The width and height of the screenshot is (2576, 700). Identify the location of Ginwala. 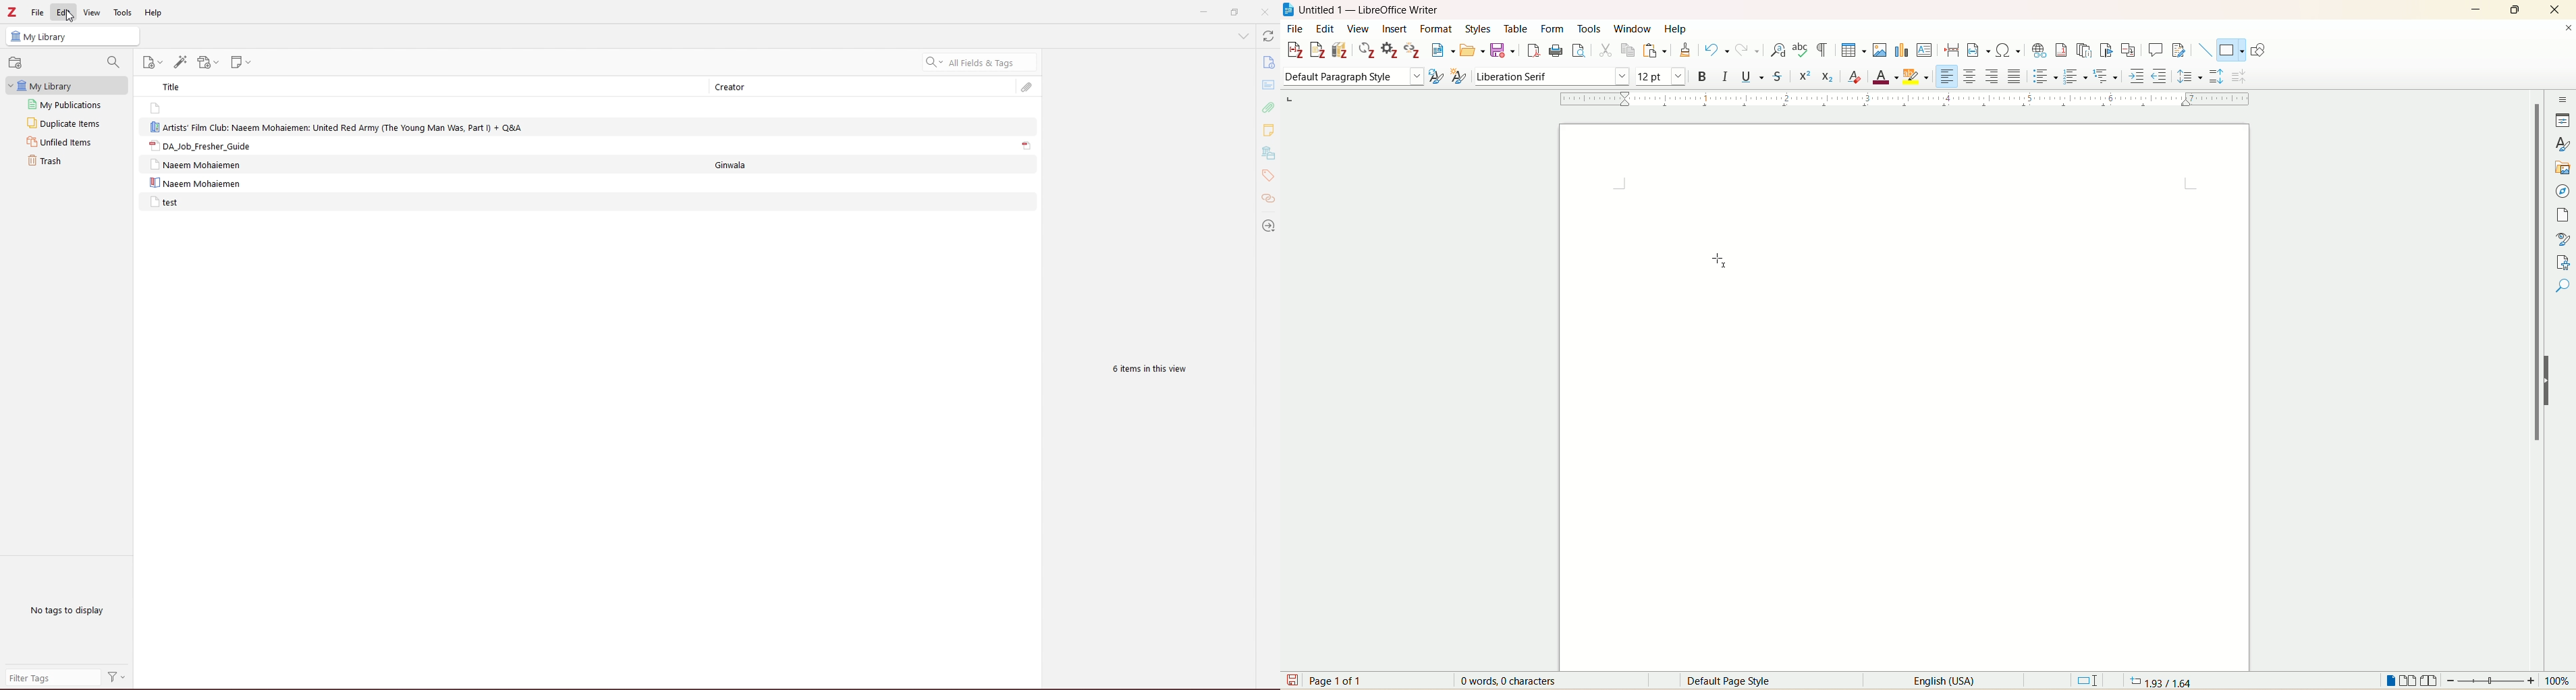
(740, 165).